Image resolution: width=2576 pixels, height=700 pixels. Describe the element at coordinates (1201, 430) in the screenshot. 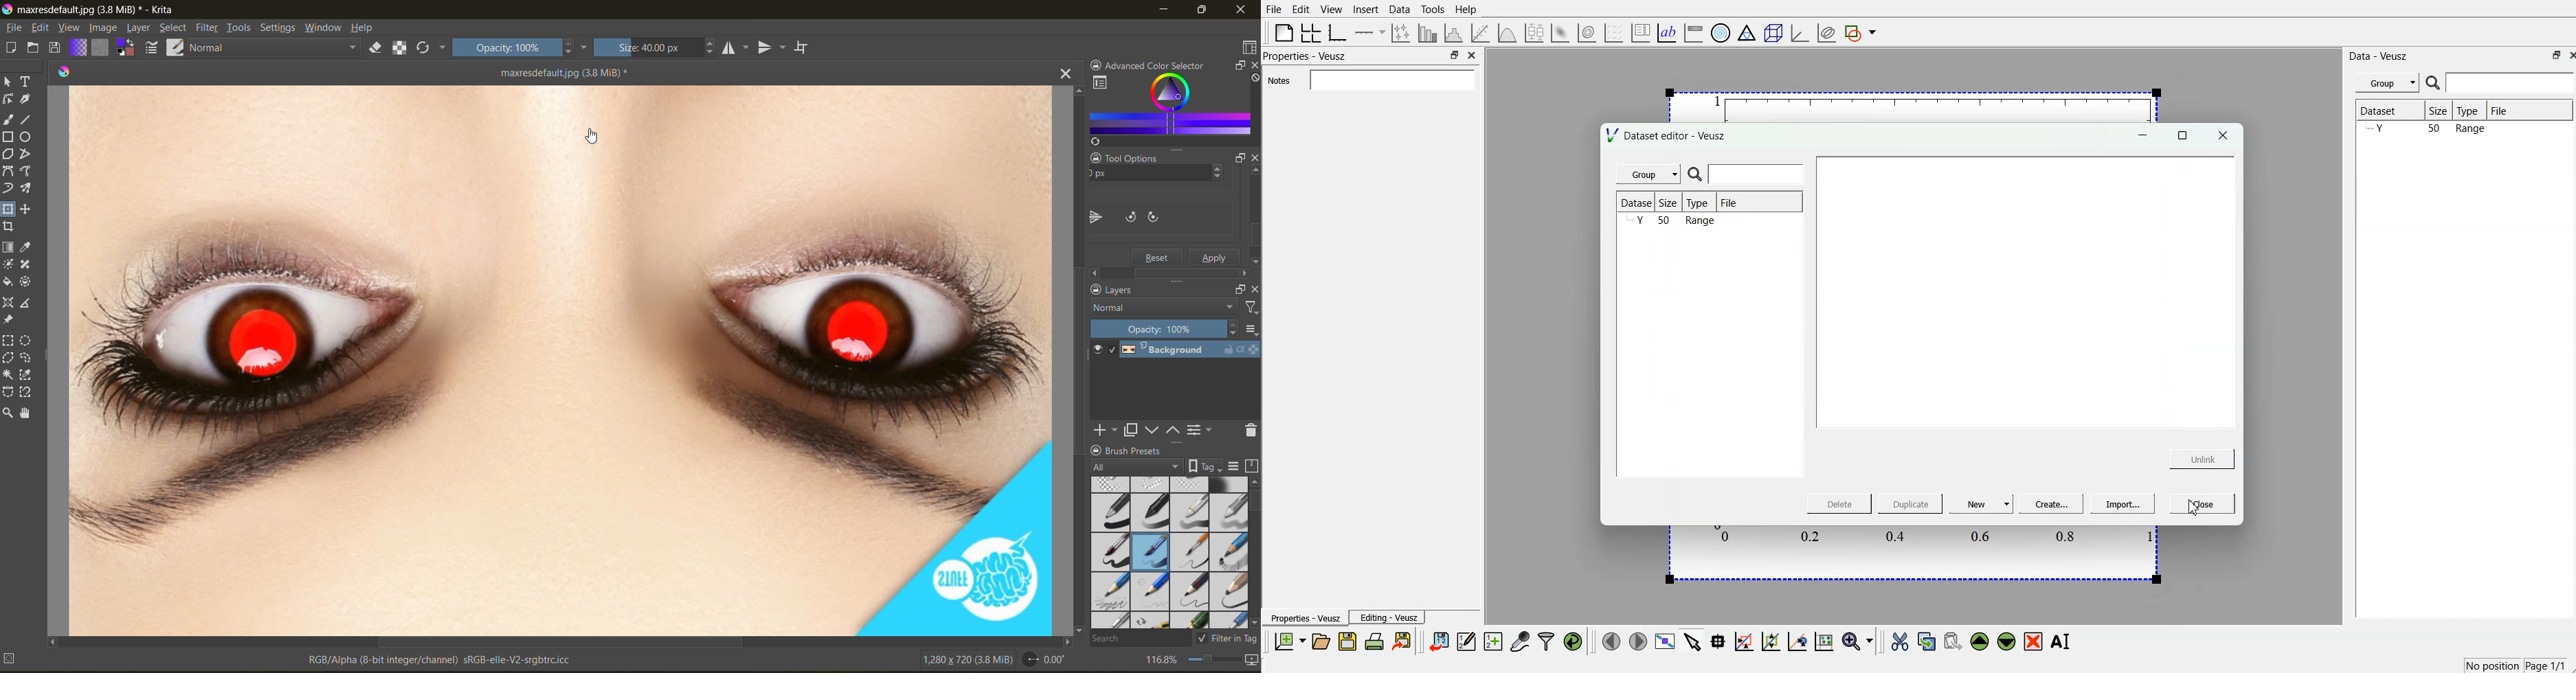

I see `view or change layer properties` at that location.